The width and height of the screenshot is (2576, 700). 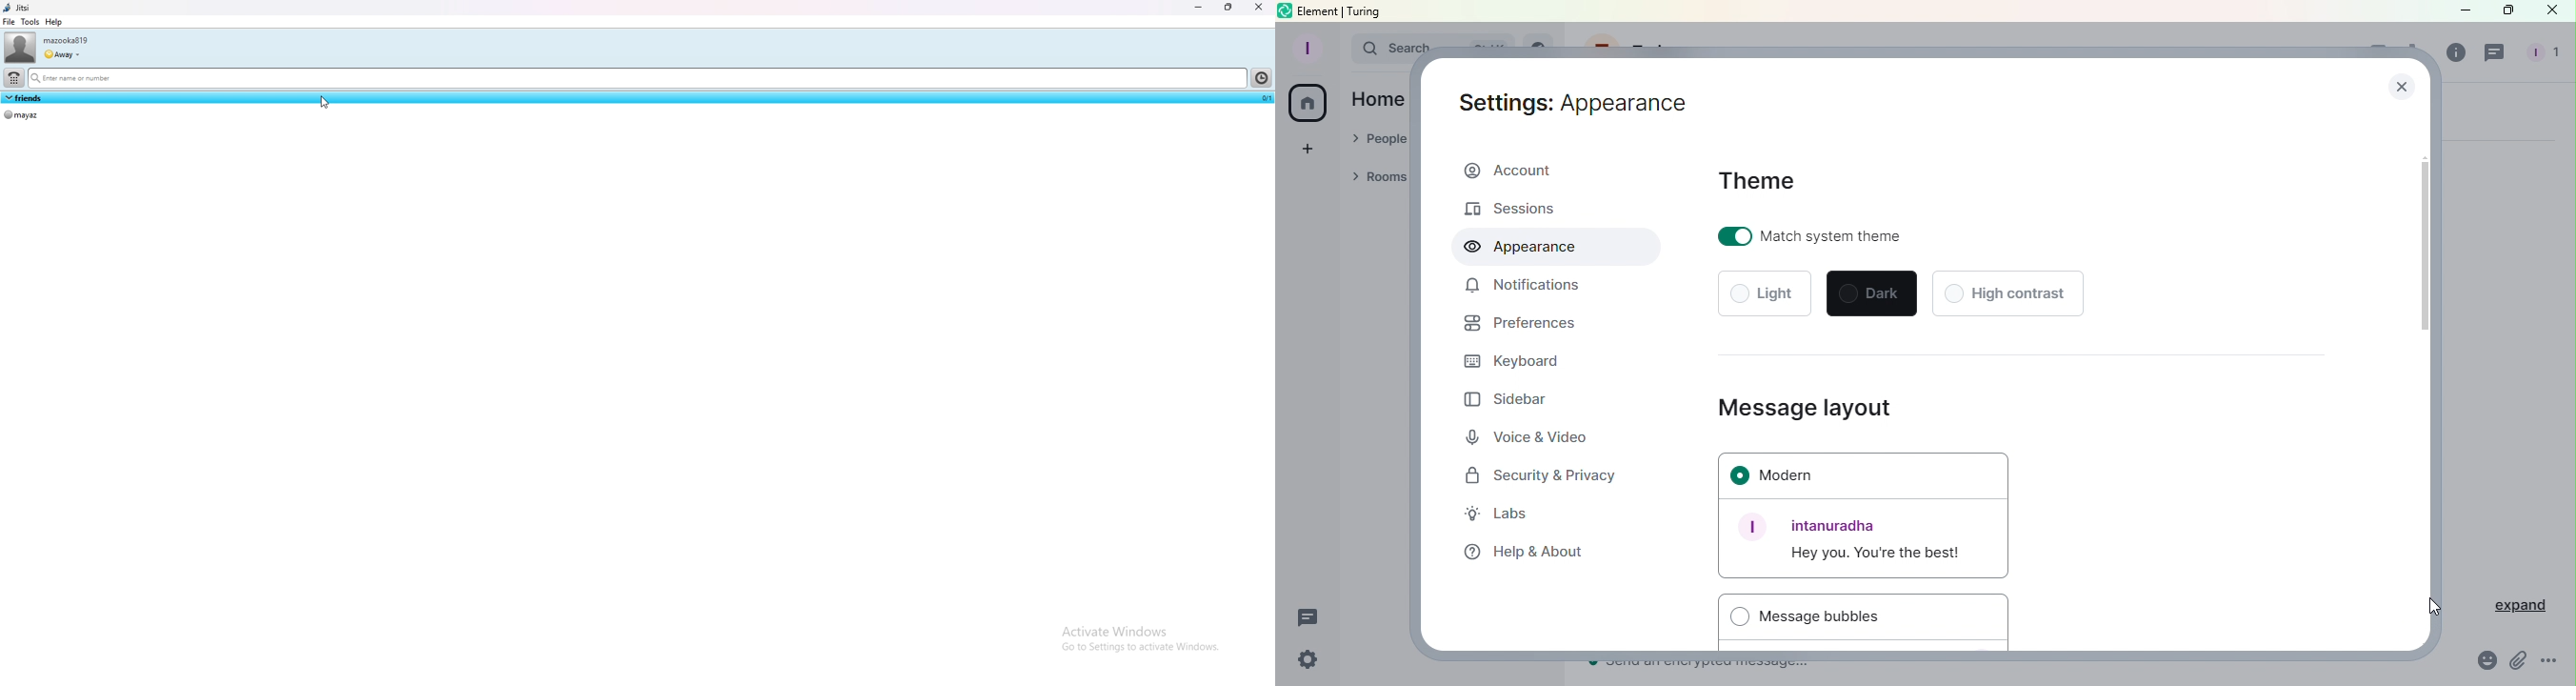 What do you see at coordinates (1510, 516) in the screenshot?
I see `Labs` at bounding box center [1510, 516].